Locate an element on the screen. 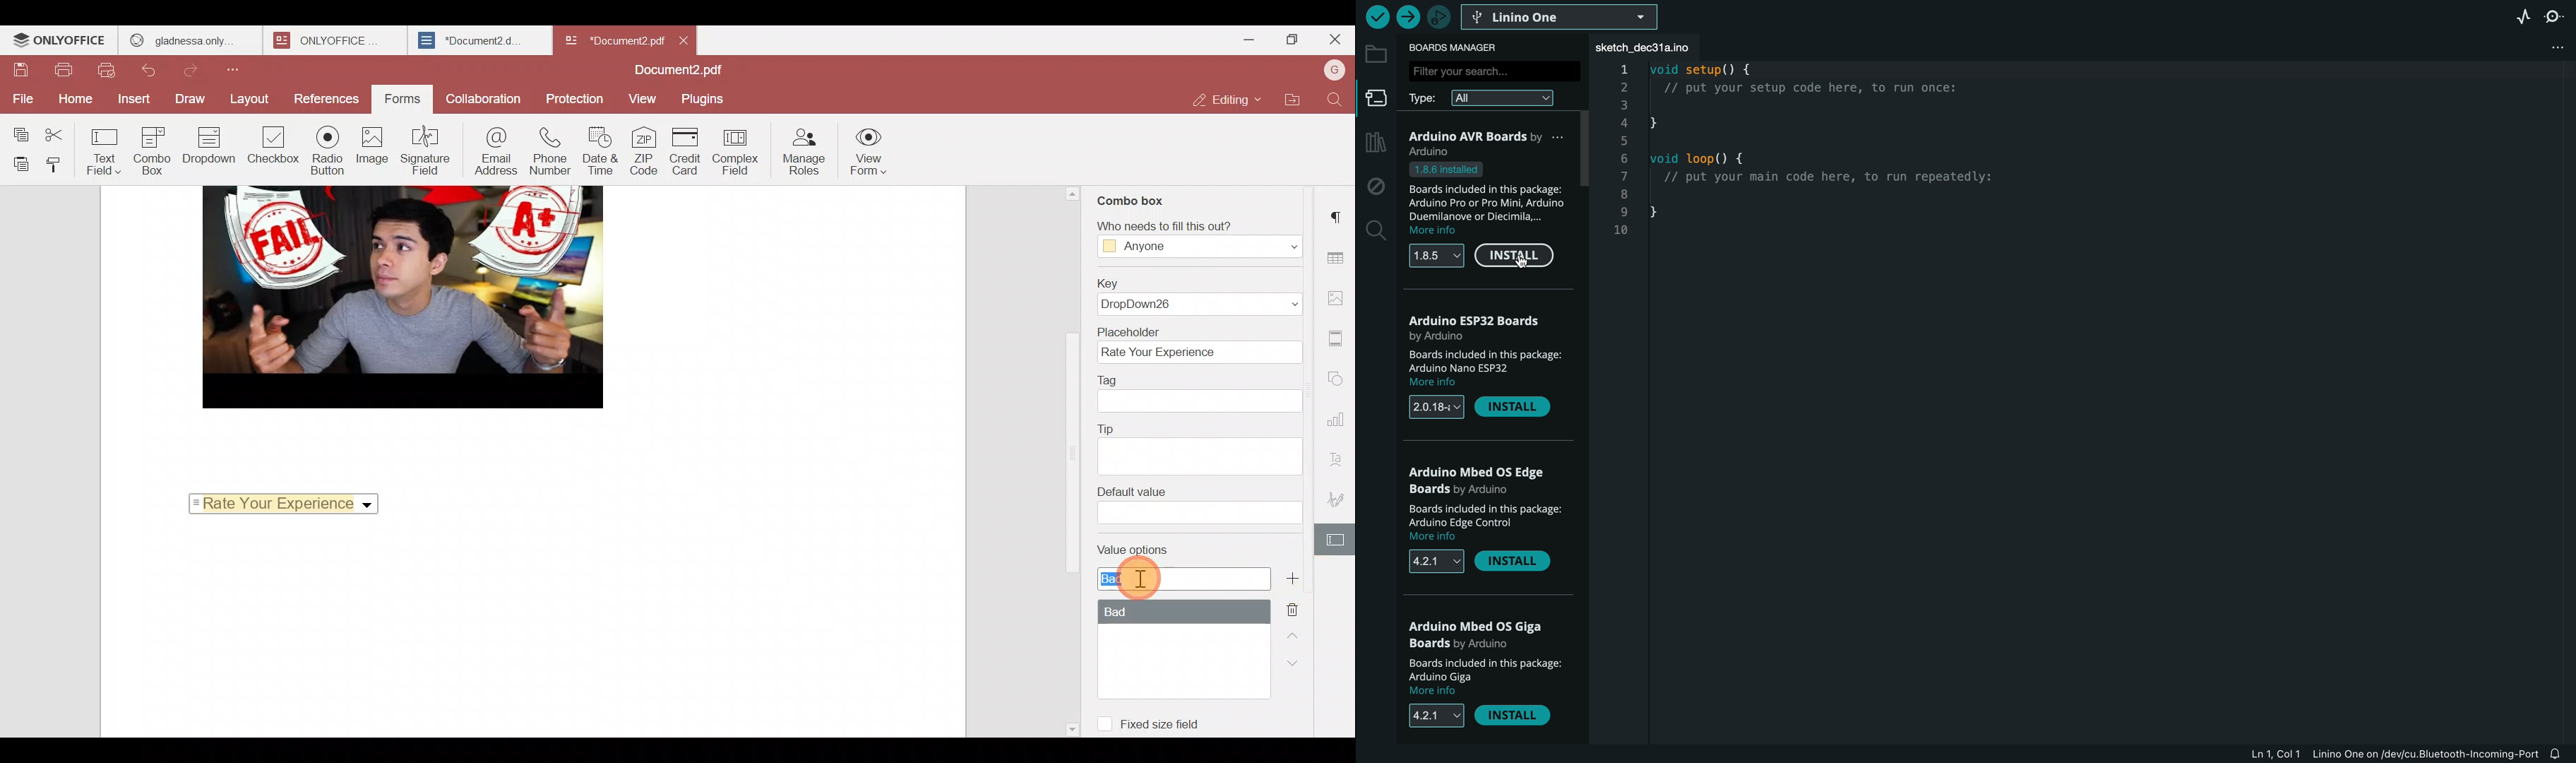 This screenshot has width=2576, height=784. Form settings is located at coordinates (1336, 539).